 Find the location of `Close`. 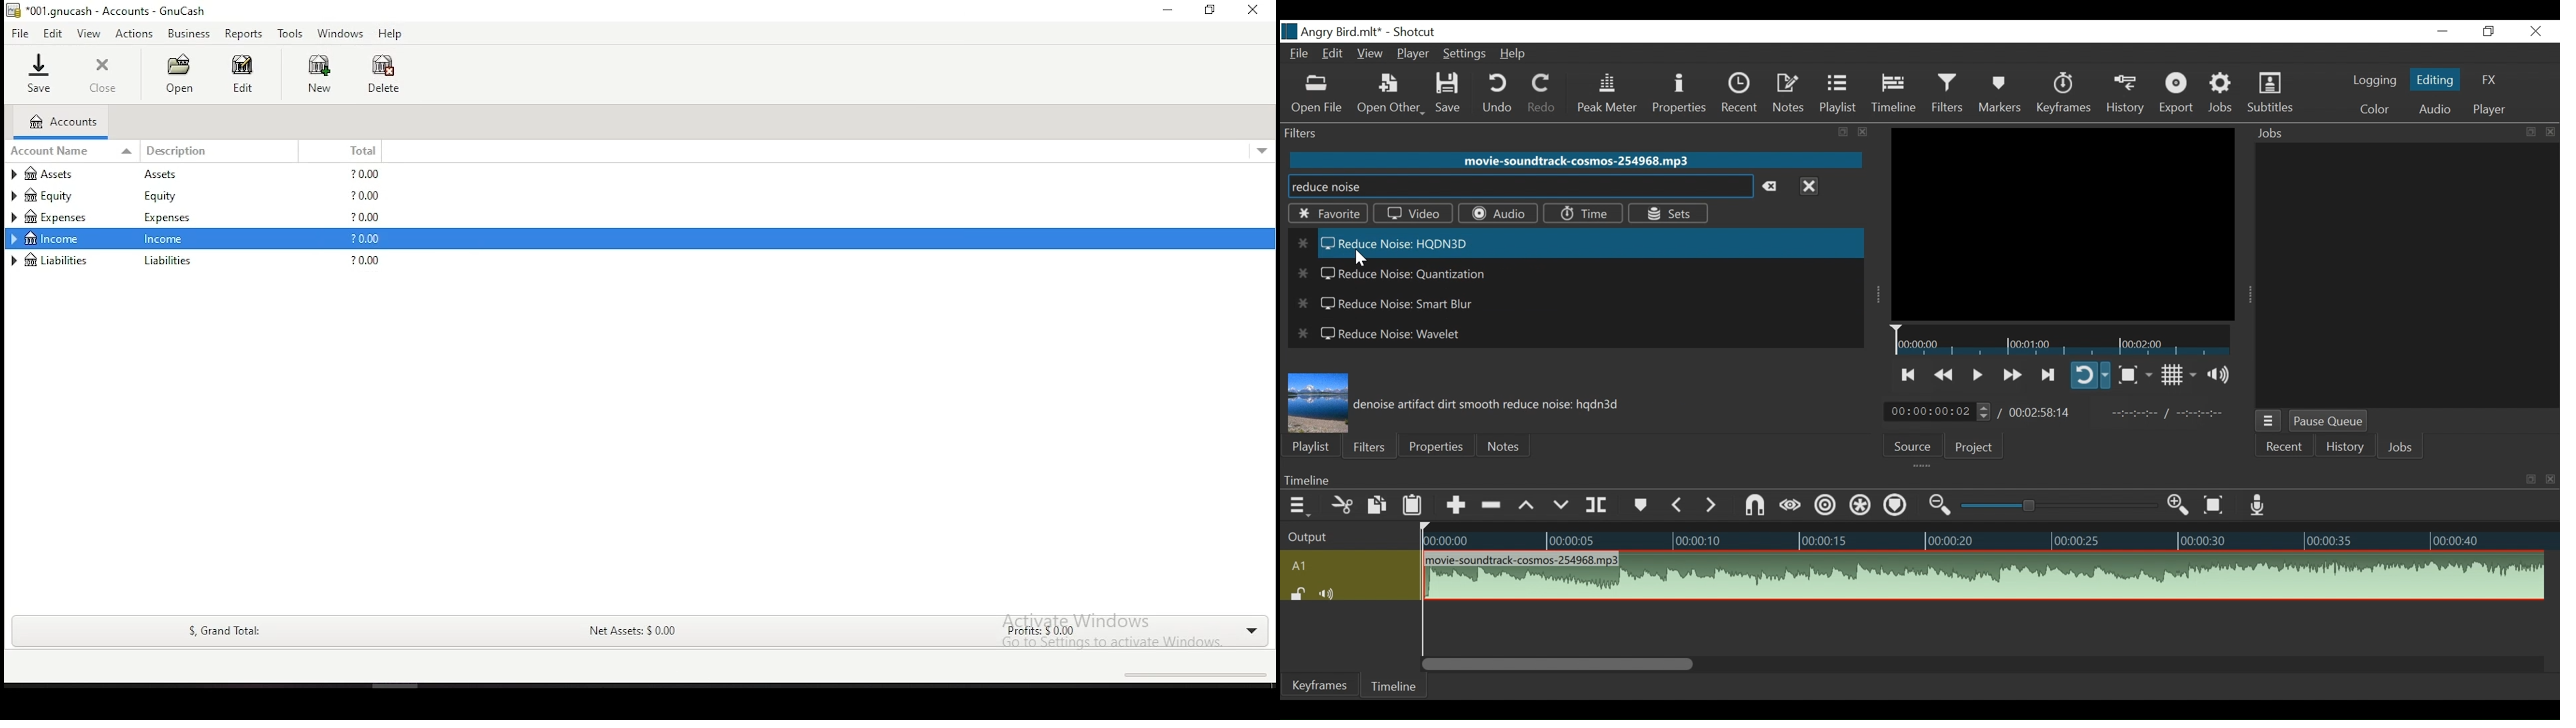

Close is located at coordinates (2537, 31).